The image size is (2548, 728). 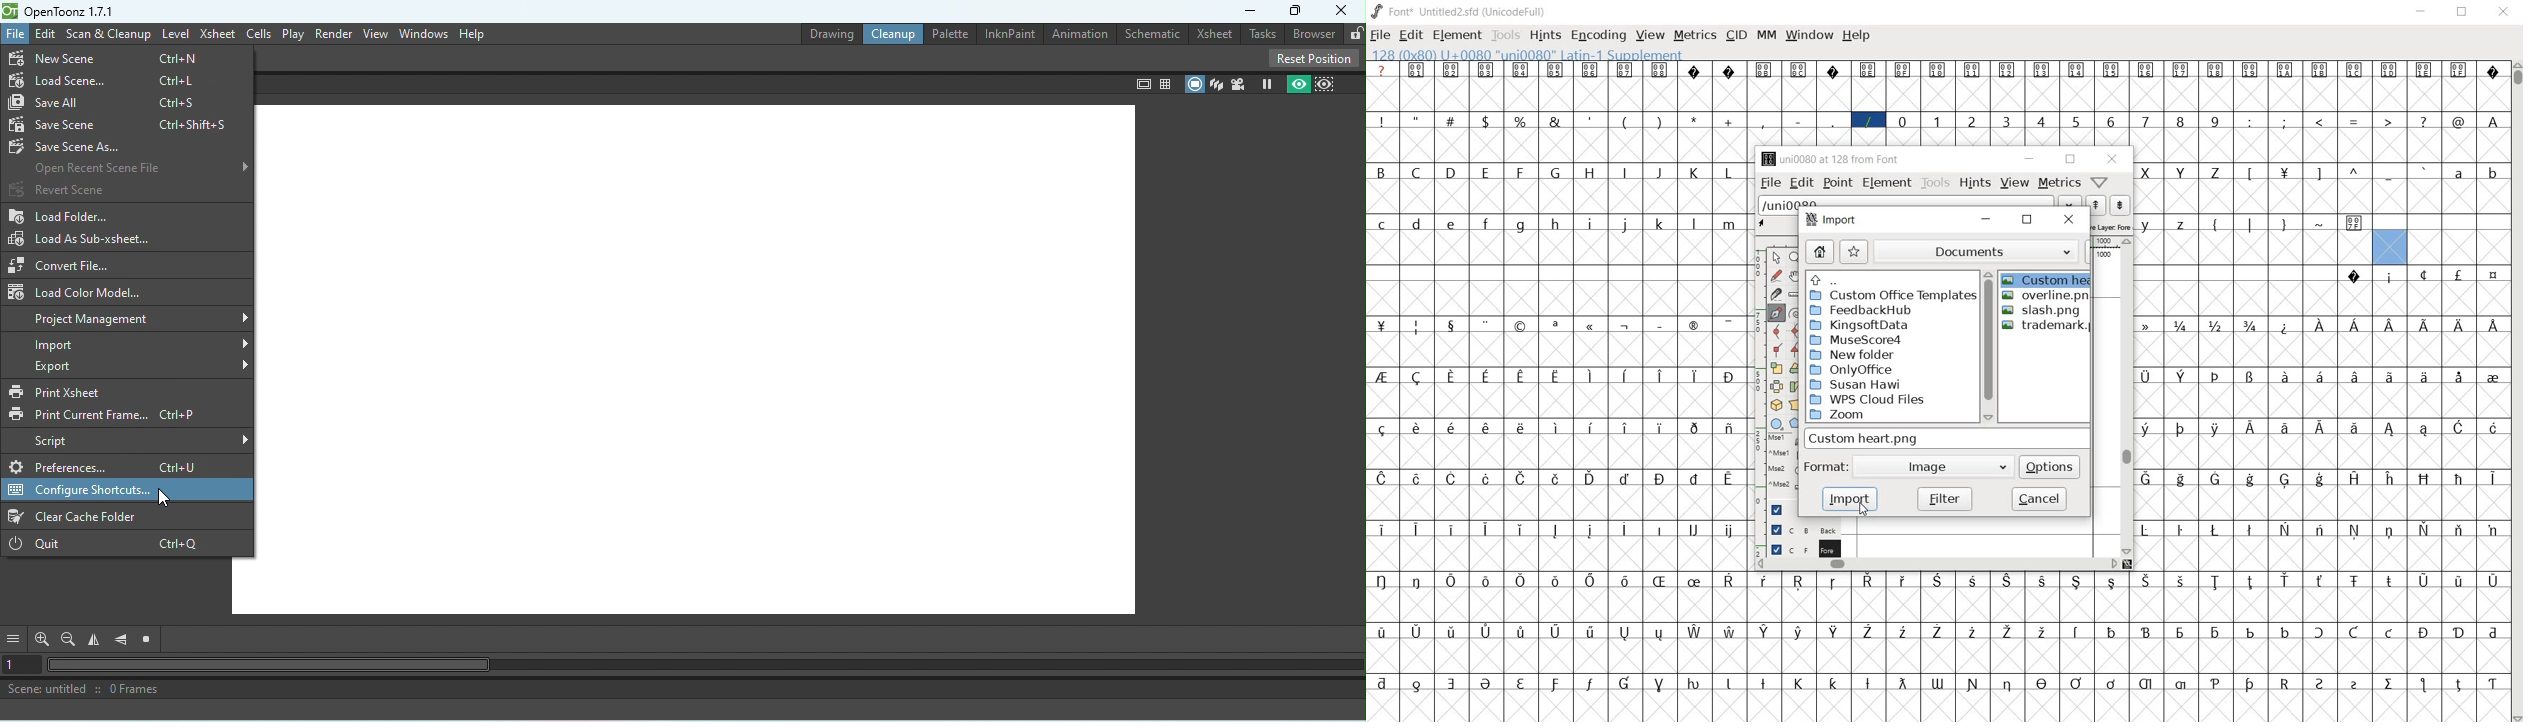 What do you see at coordinates (1590, 684) in the screenshot?
I see `glyph` at bounding box center [1590, 684].